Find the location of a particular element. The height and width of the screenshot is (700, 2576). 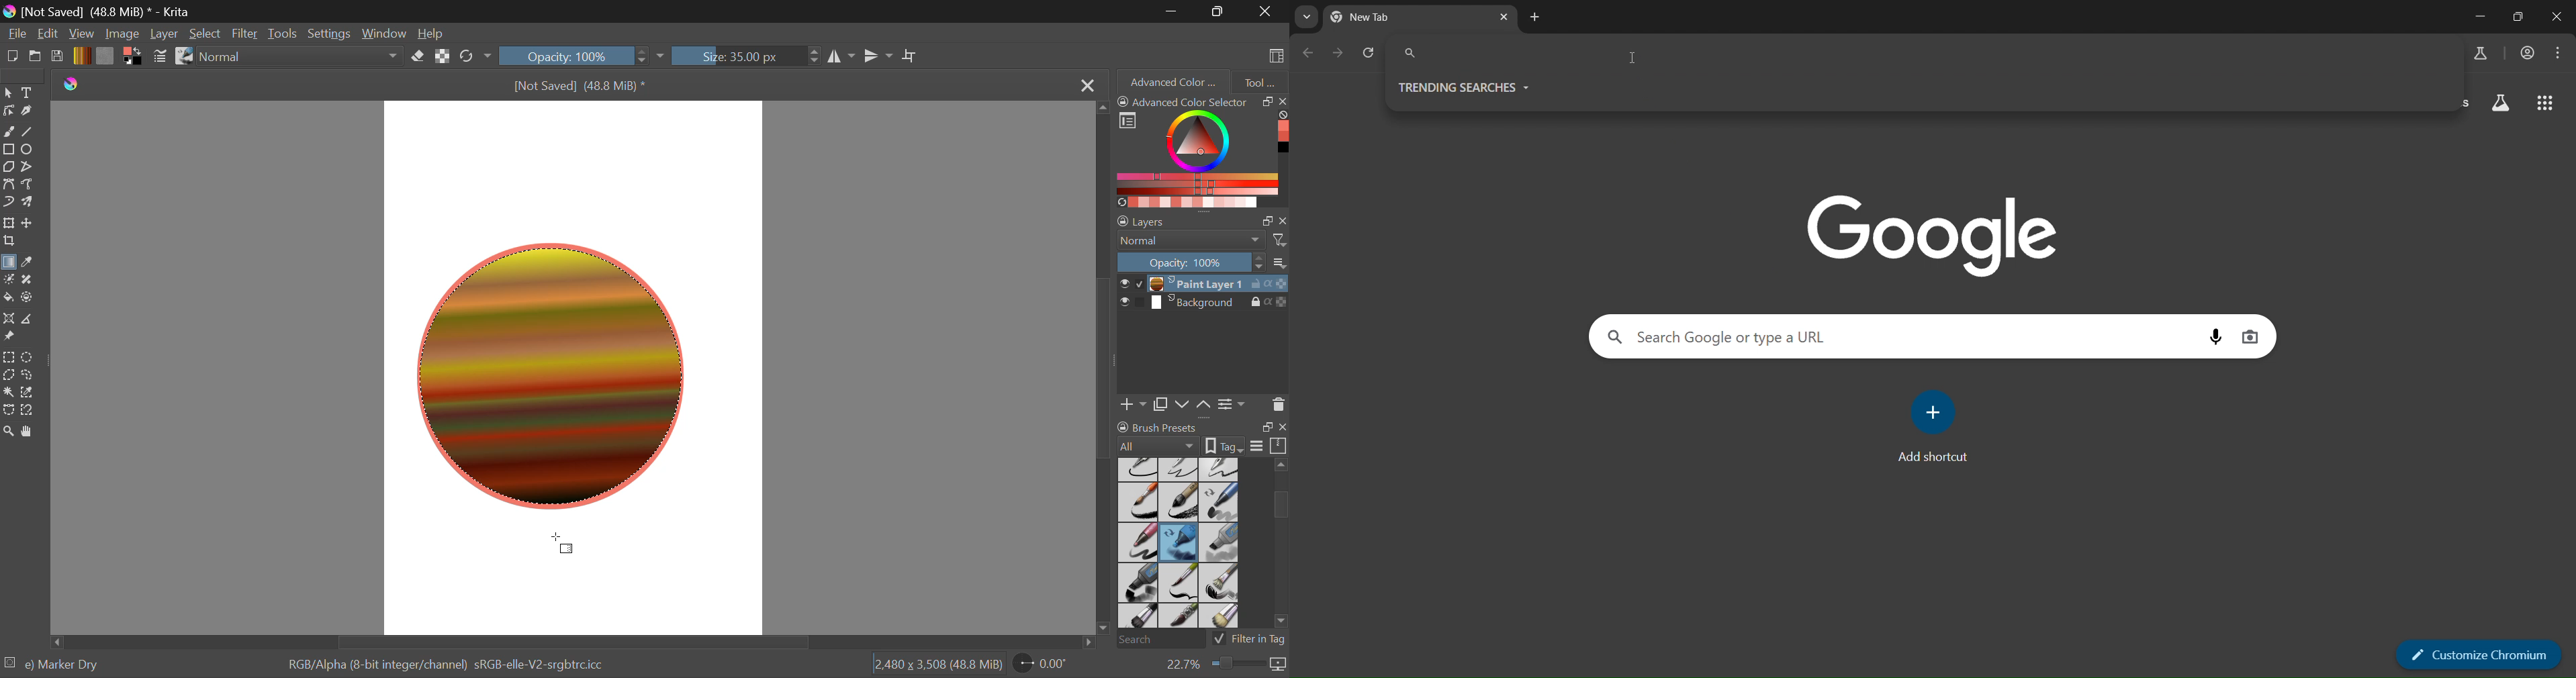

search tab is located at coordinates (1307, 19).